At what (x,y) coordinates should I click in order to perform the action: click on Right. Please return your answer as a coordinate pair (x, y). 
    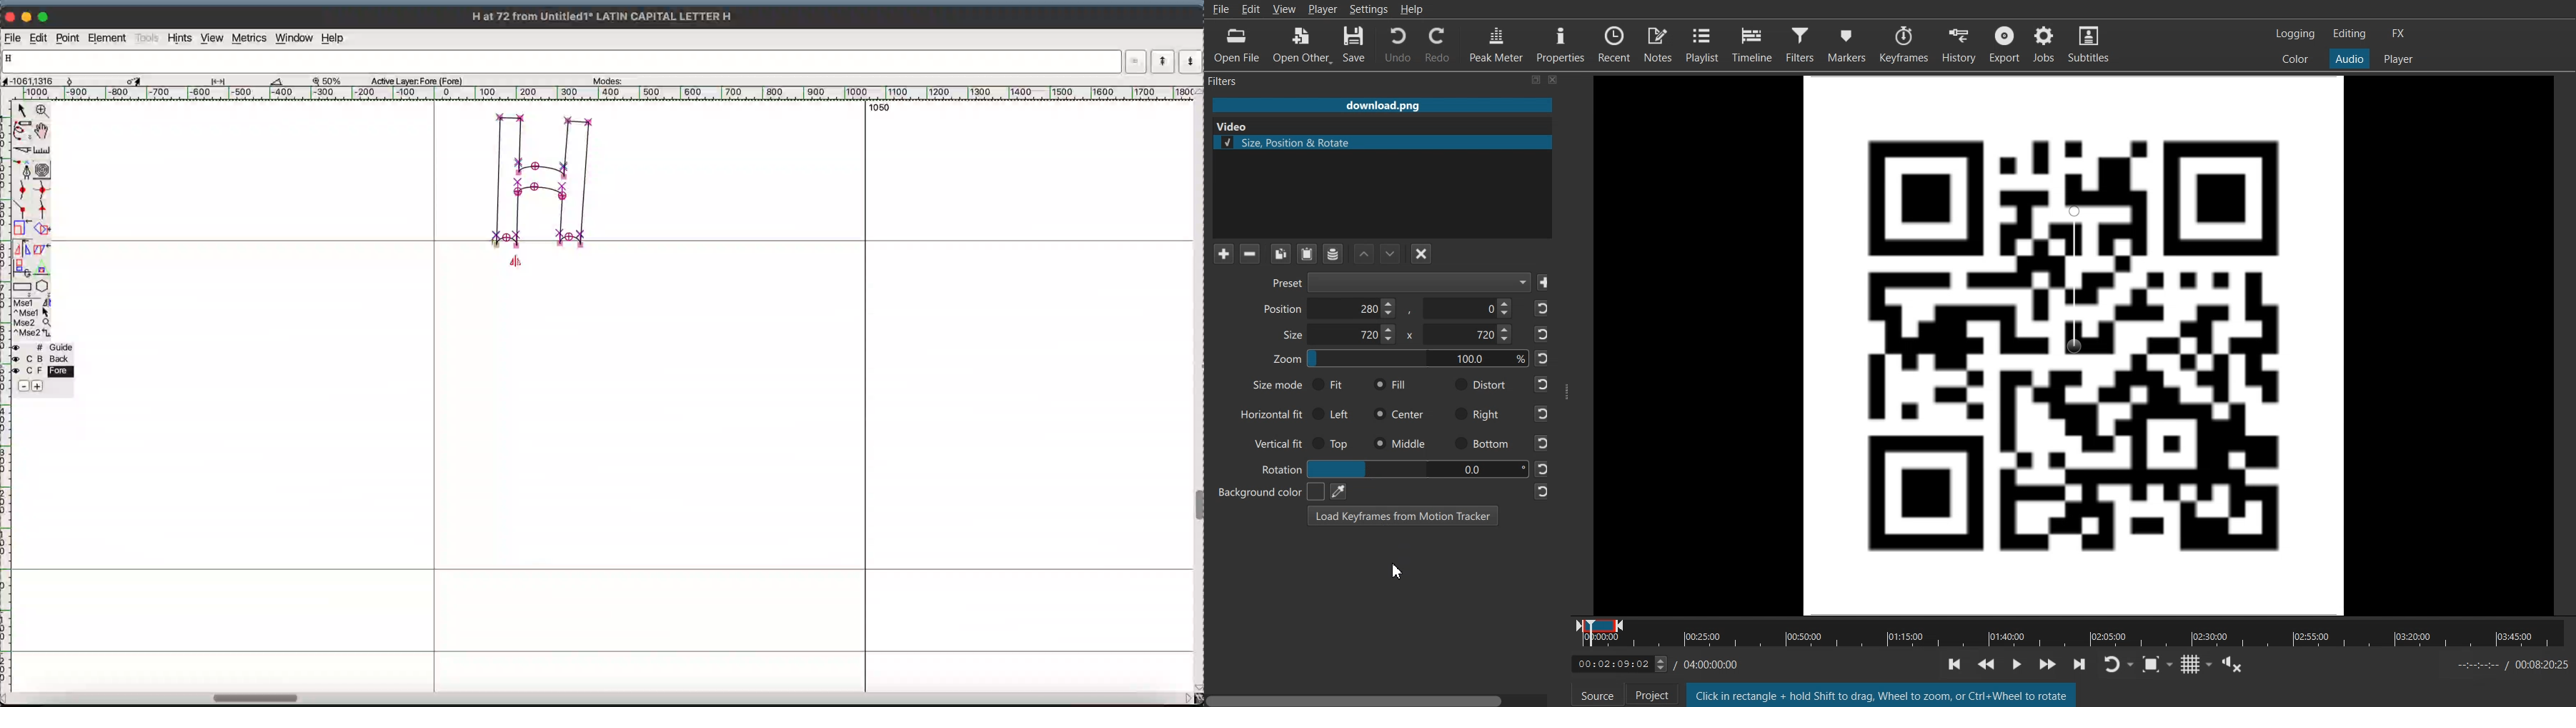
    Looking at the image, I should click on (1478, 413).